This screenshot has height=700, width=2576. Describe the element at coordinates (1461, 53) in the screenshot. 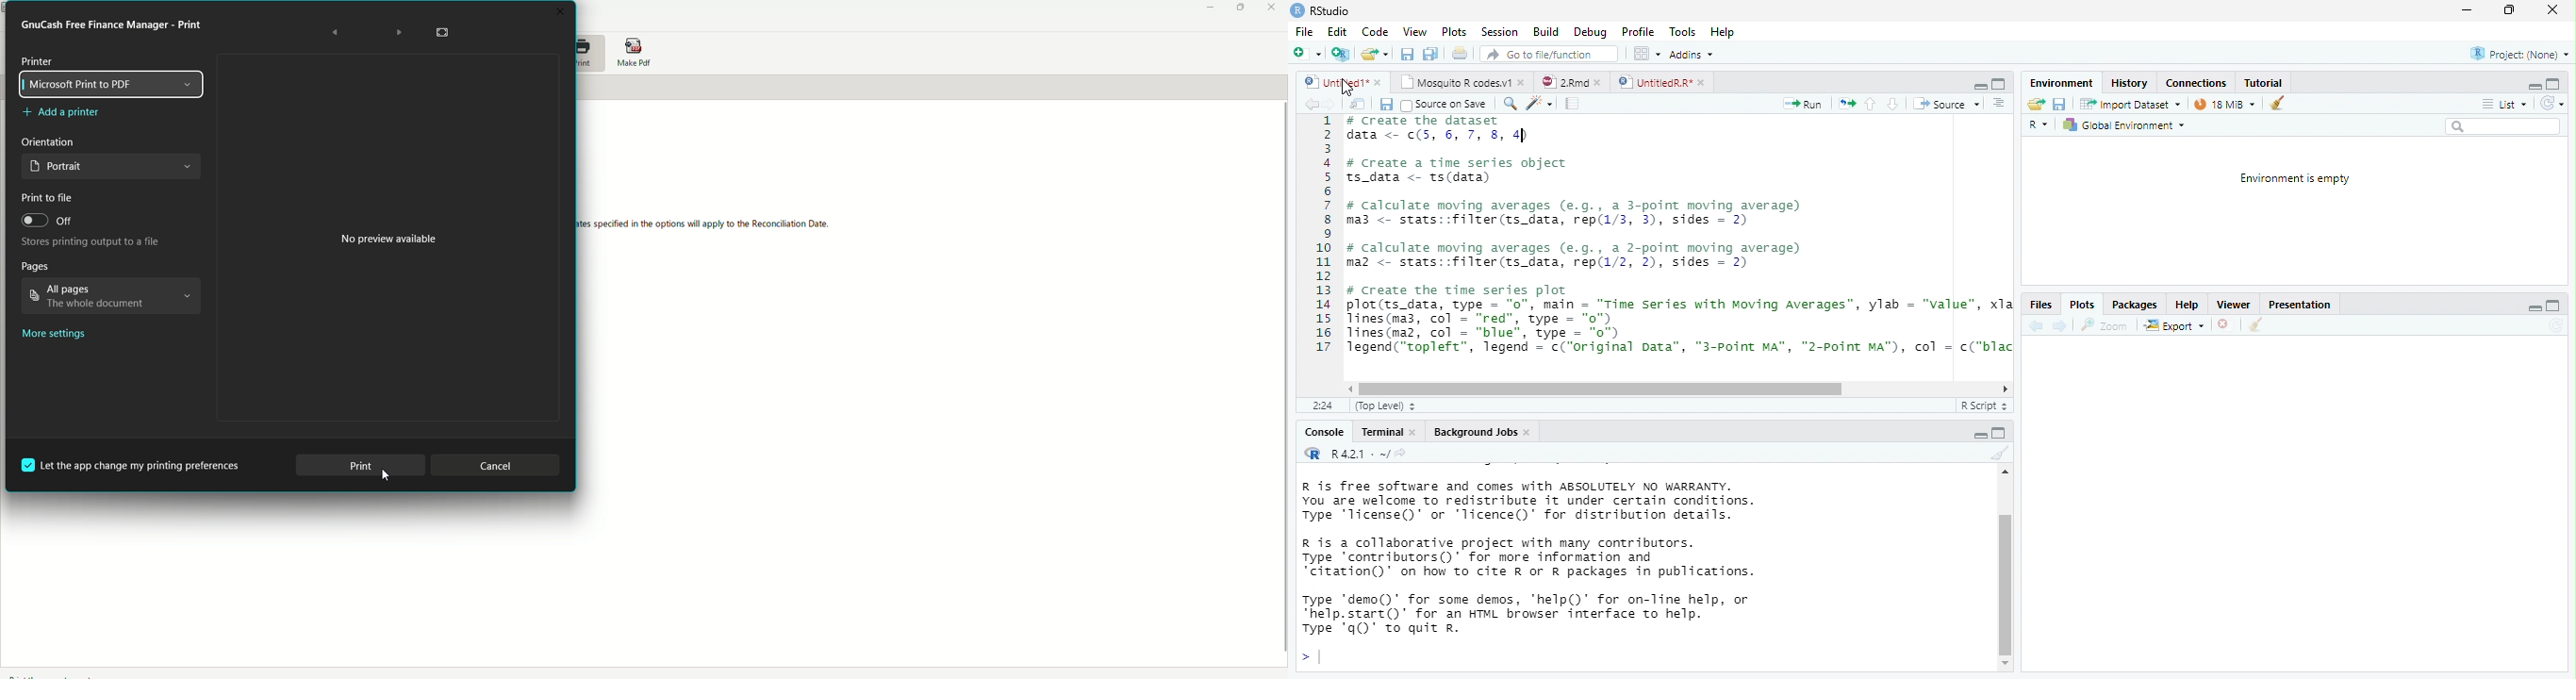

I see `print current file` at that location.